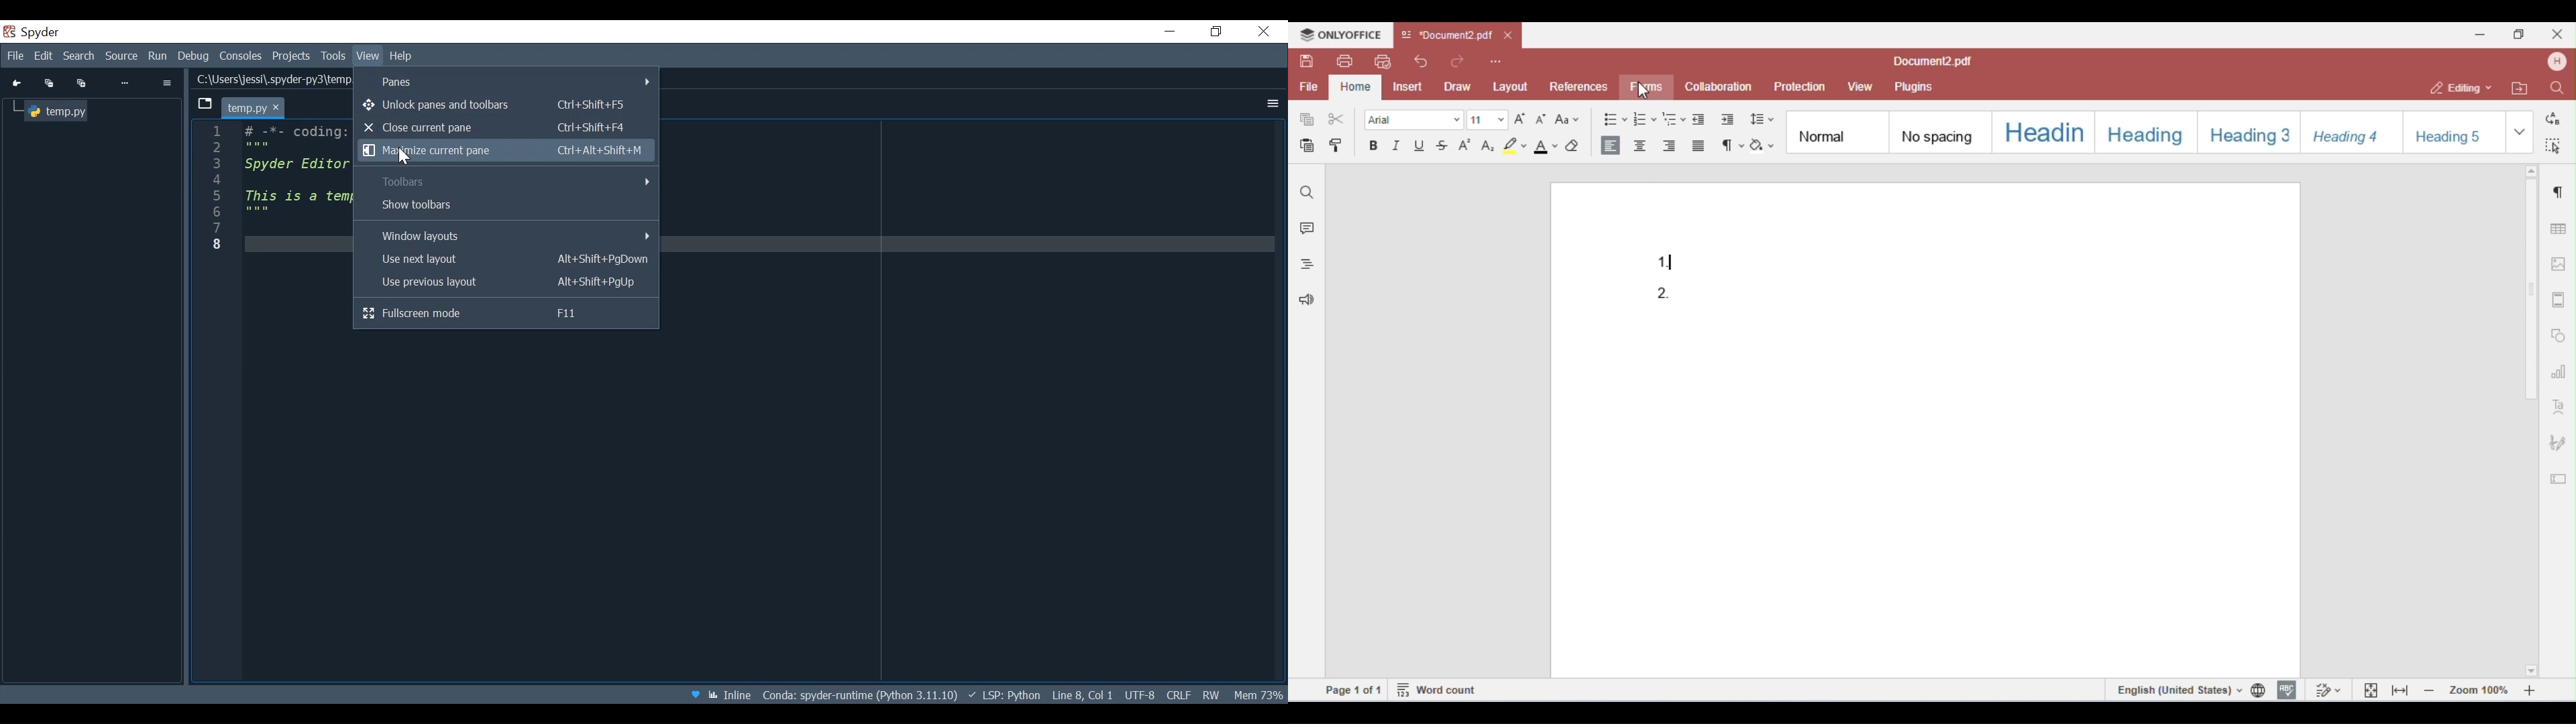 This screenshot has height=728, width=2576. What do you see at coordinates (731, 695) in the screenshot?
I see `Inline` at bounding box center [731, 695].